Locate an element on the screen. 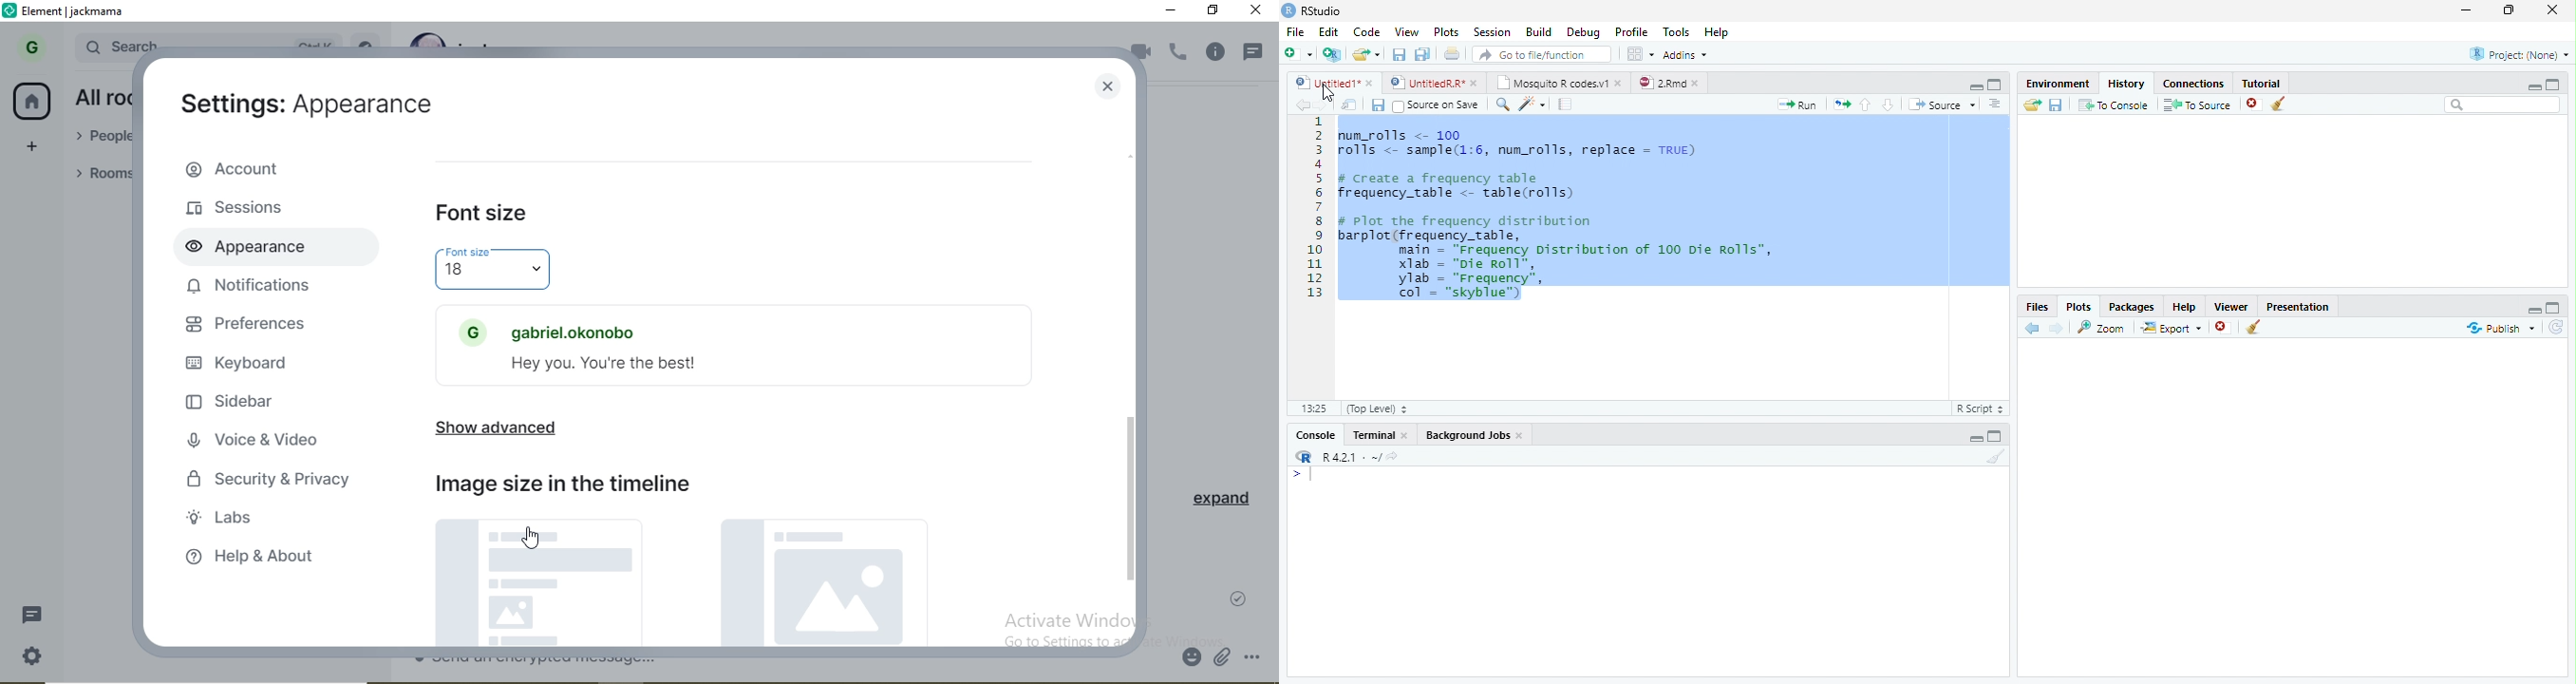  List is located at coordinates (1997, 105).